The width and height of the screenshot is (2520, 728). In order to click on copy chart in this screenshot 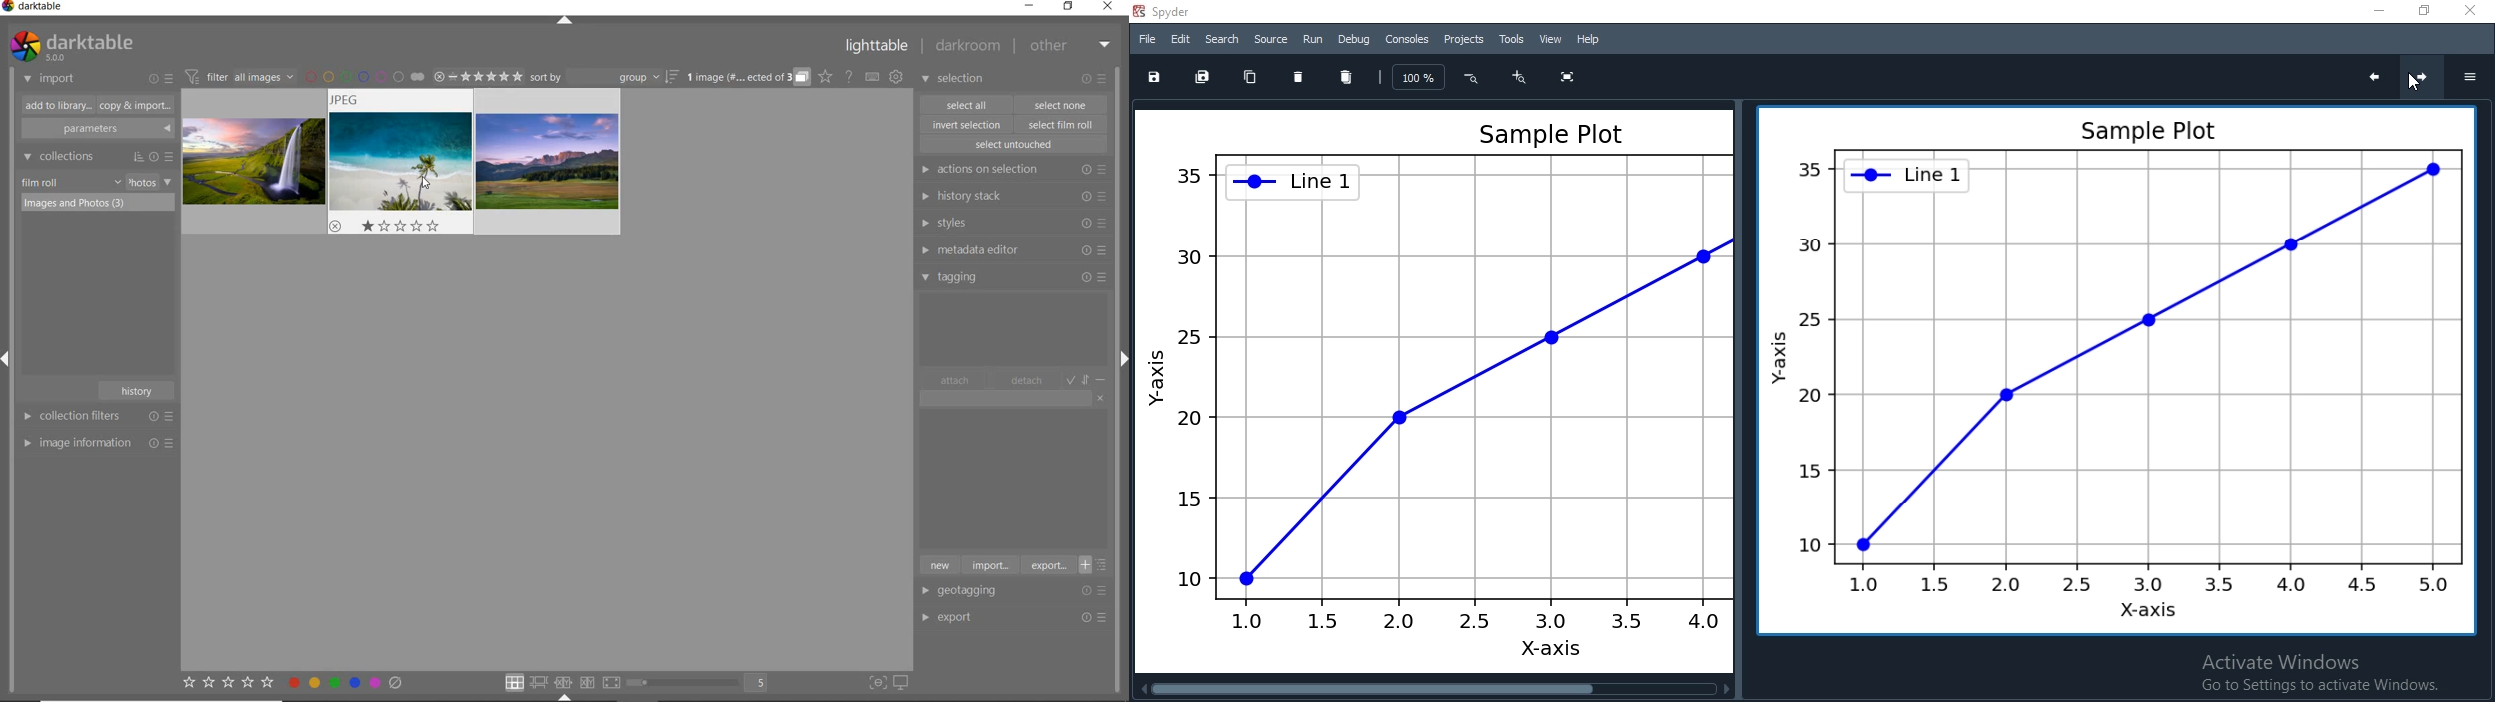, I will do `click(1250, 76)`.